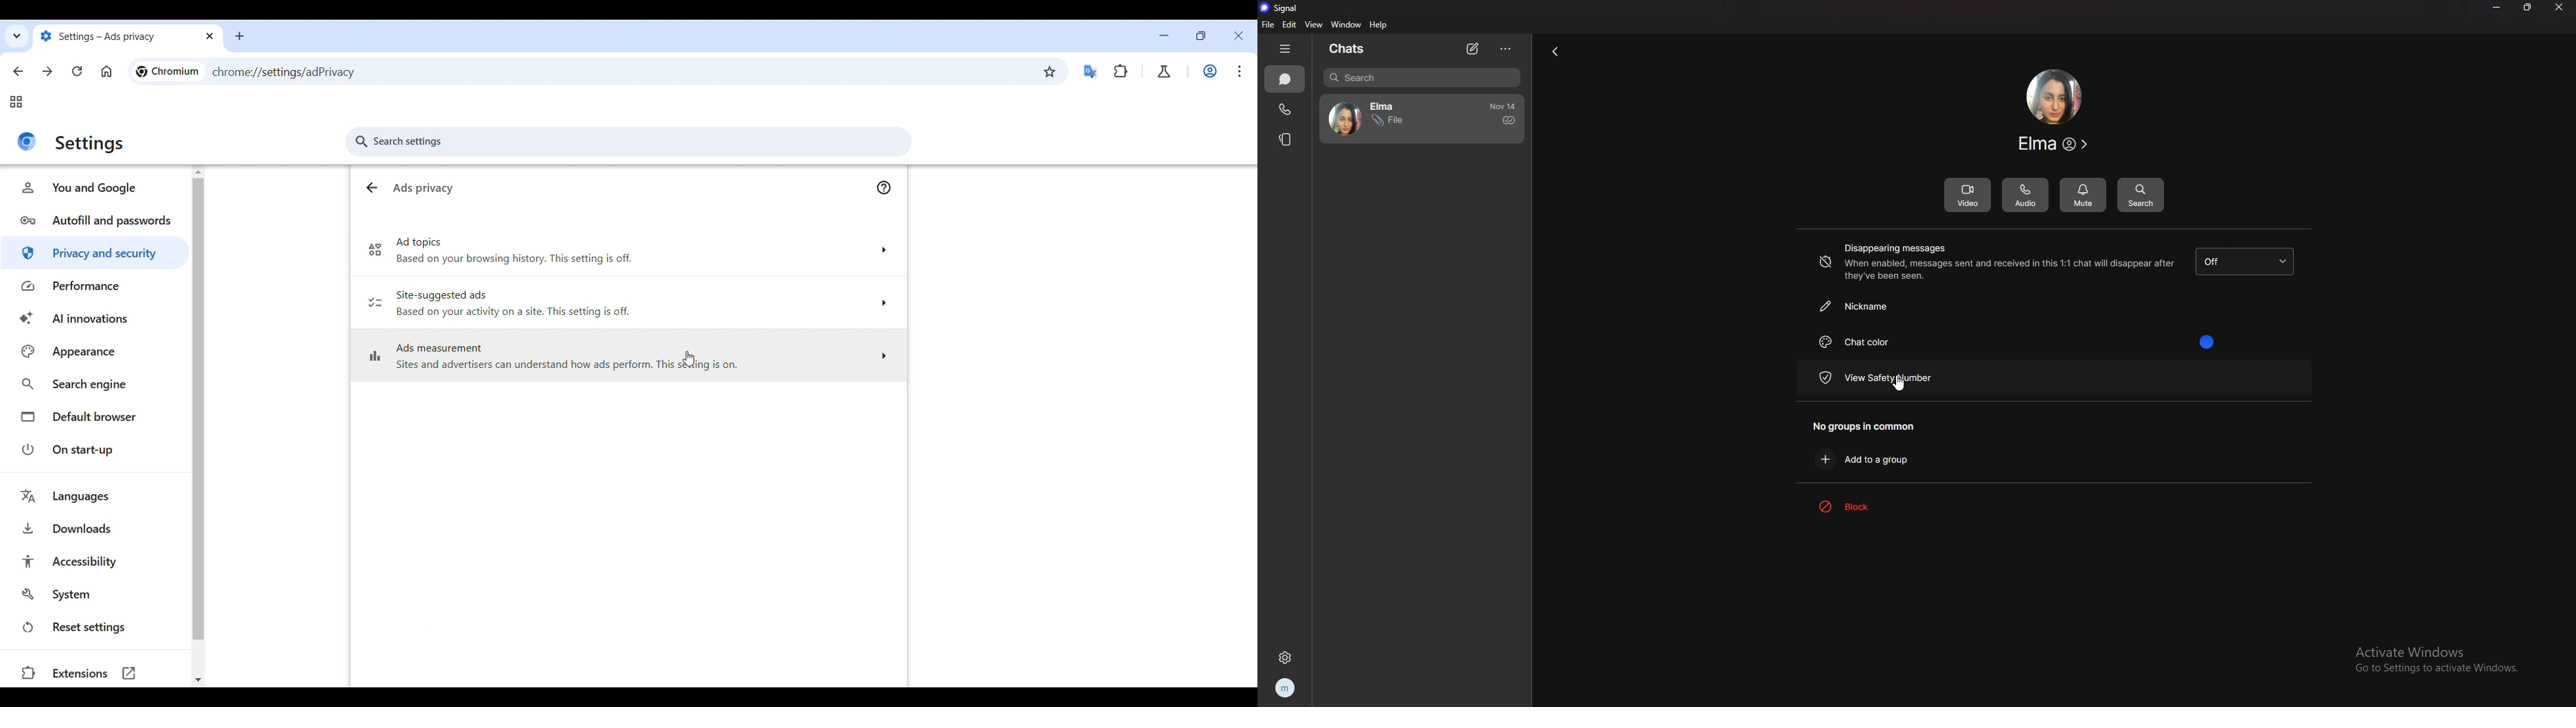  Describe the element at coordinates (1506, 48) in the screenshot. I see `options` at that location.